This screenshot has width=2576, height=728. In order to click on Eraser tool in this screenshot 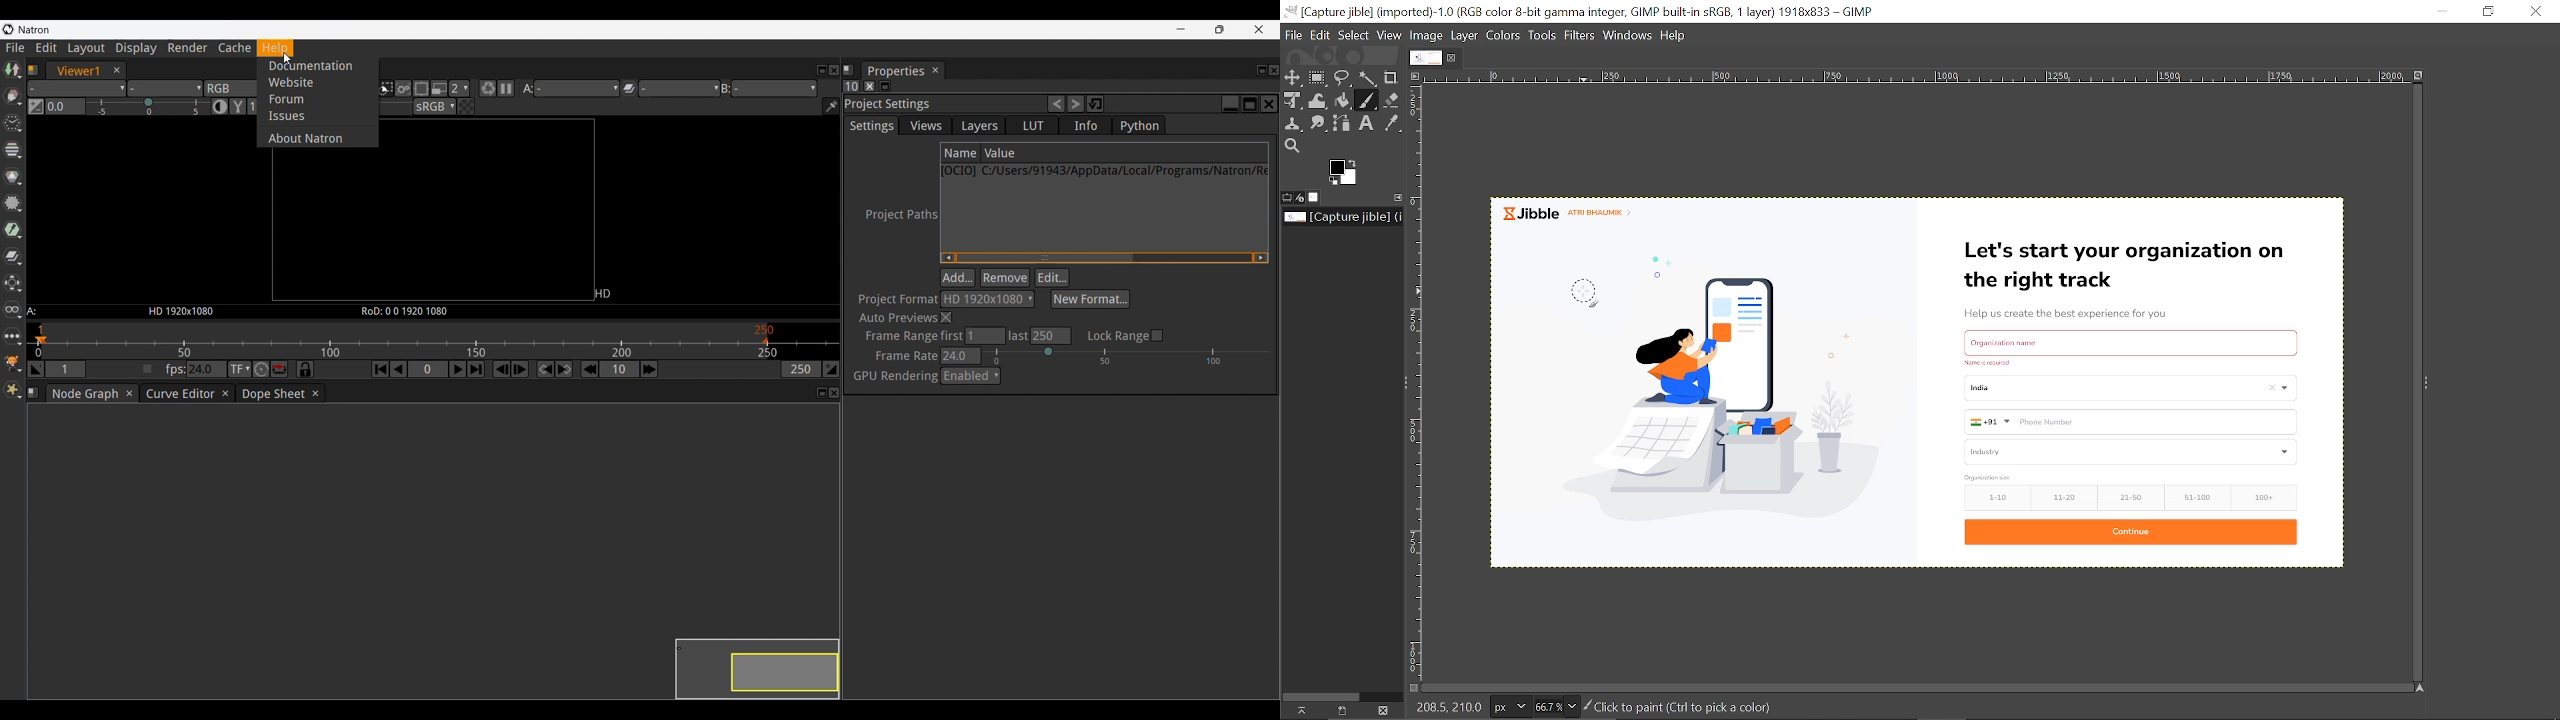, I will do `click(1392, 100)`.